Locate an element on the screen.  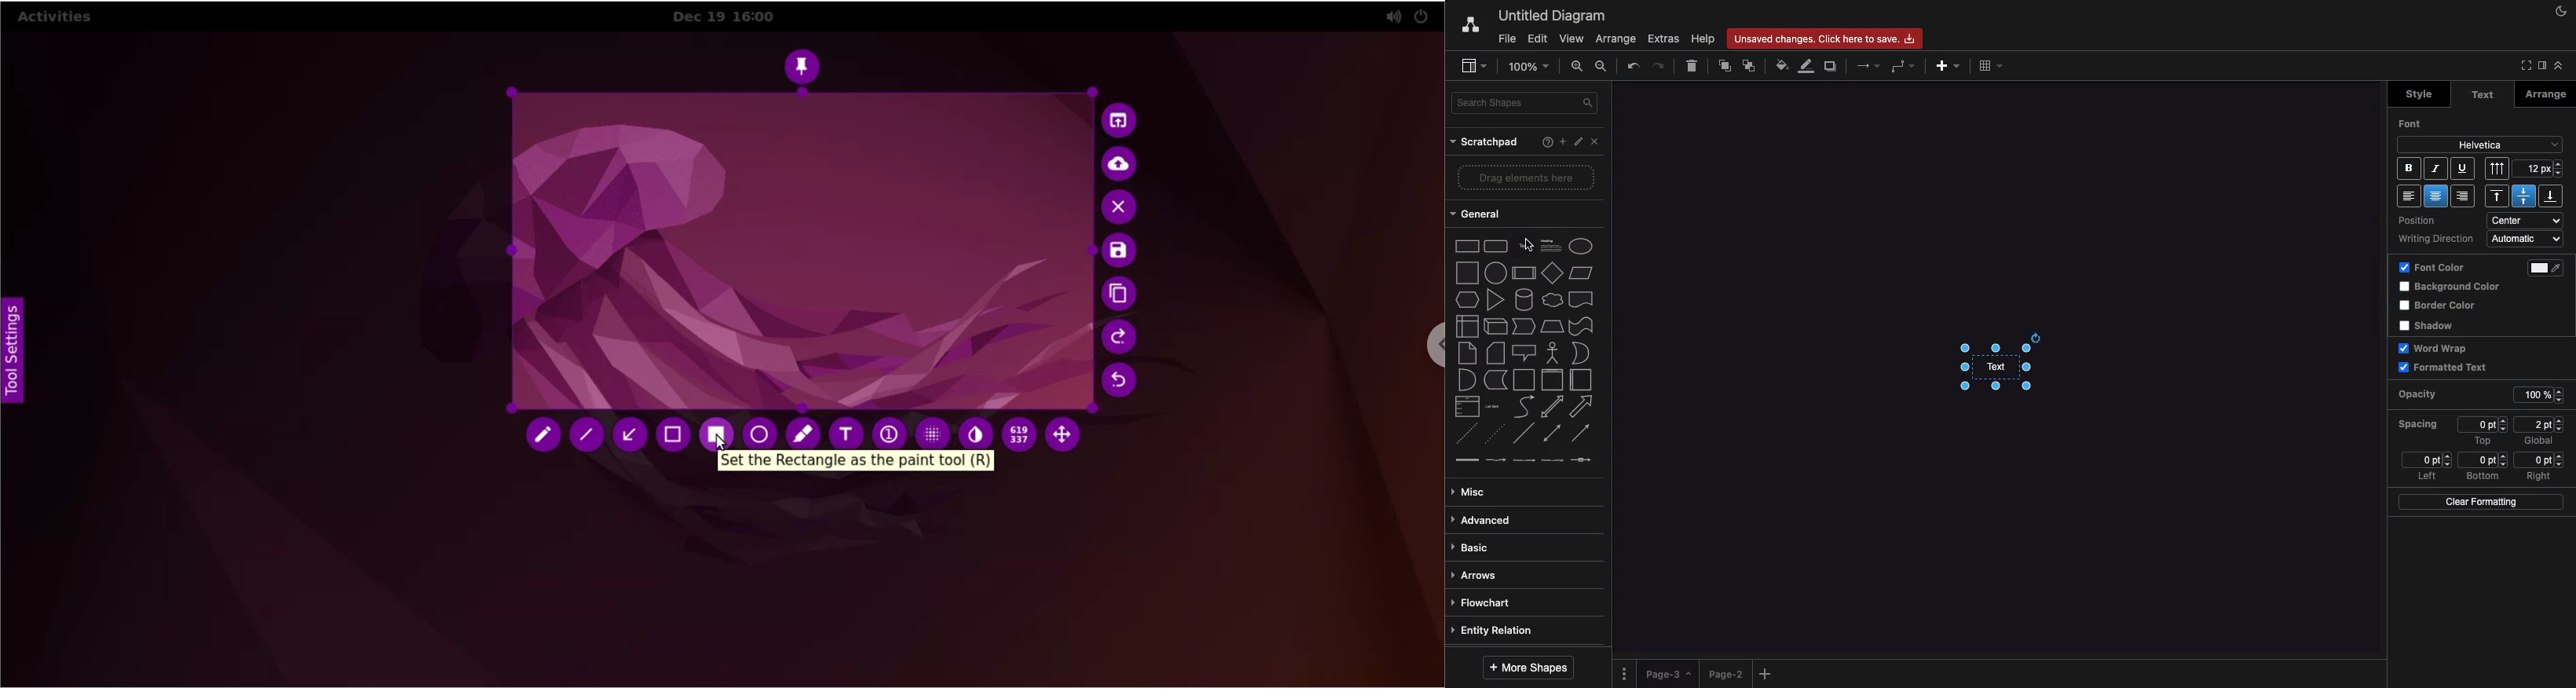
Bottom is located at coordinates (2550, 196).